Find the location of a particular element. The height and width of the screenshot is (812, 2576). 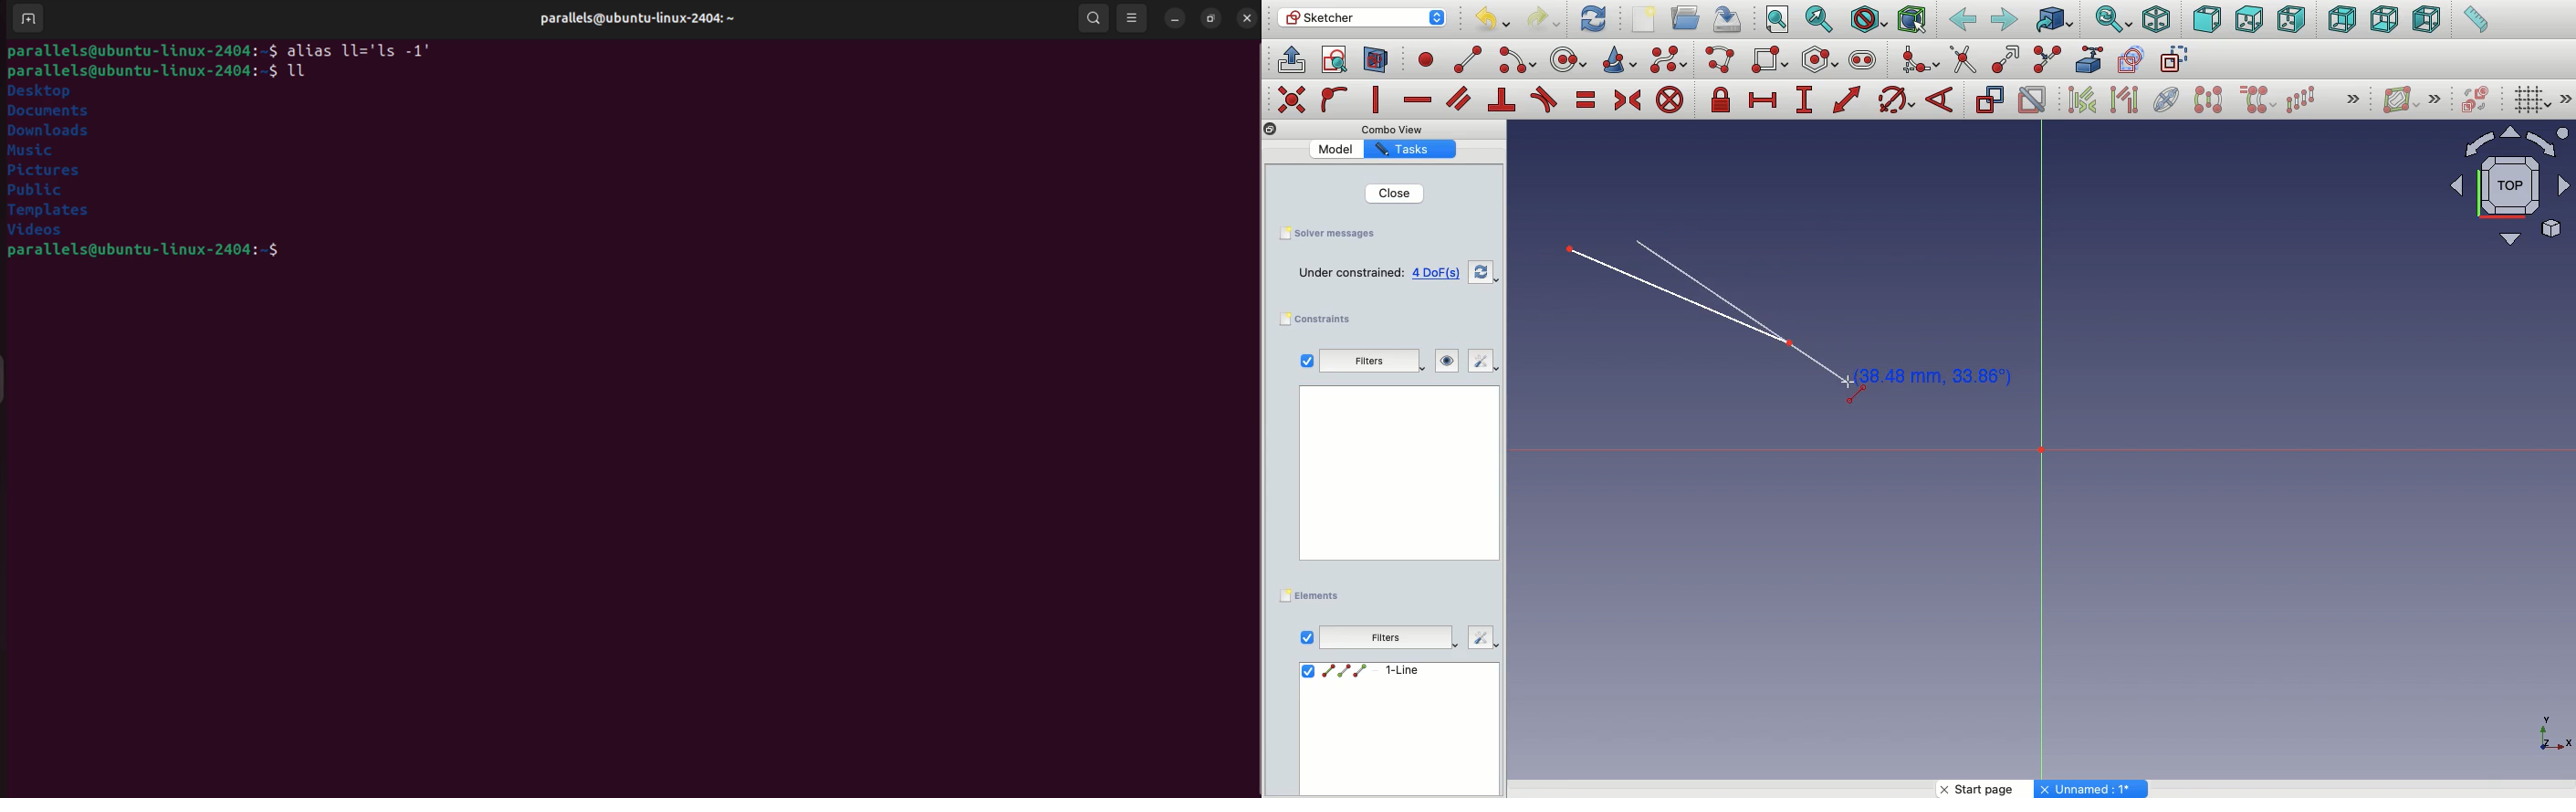

Split edge is located at coordinates (2048, 58).